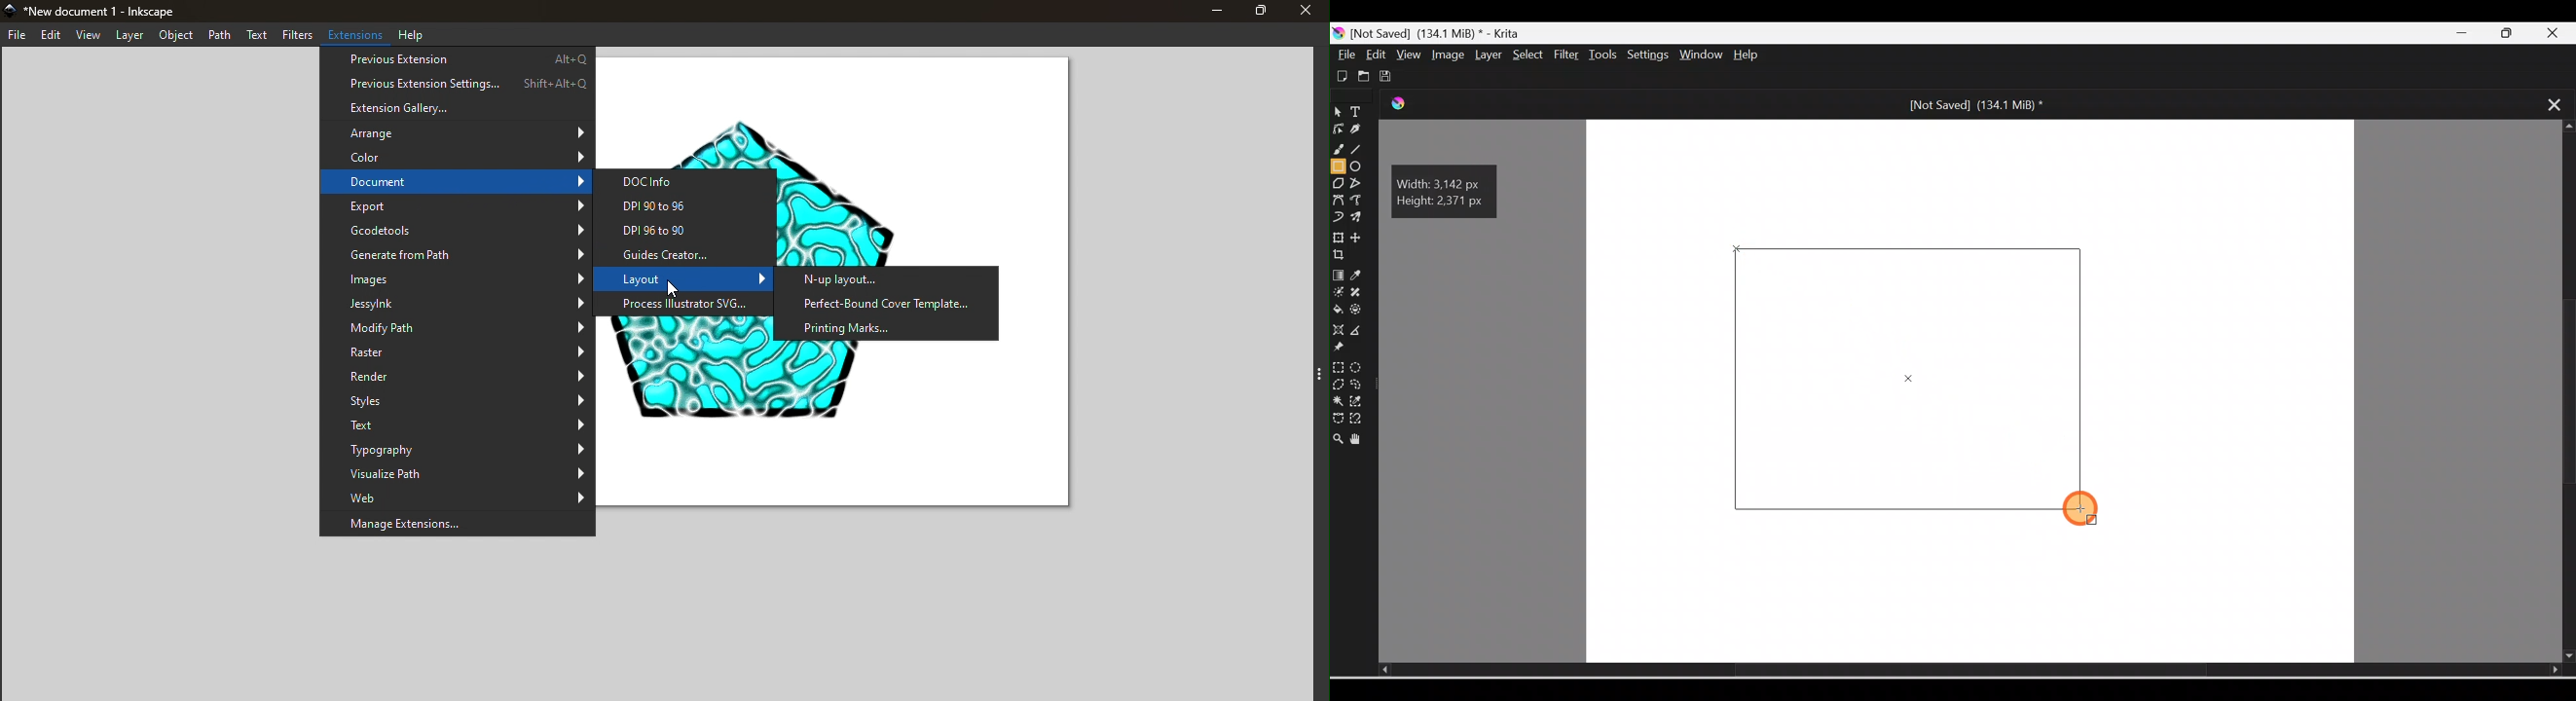  What do you see at coordinates (1357, 130) in the screenshot?
I see `Calligraphy` at bounding box center [1357, 130].